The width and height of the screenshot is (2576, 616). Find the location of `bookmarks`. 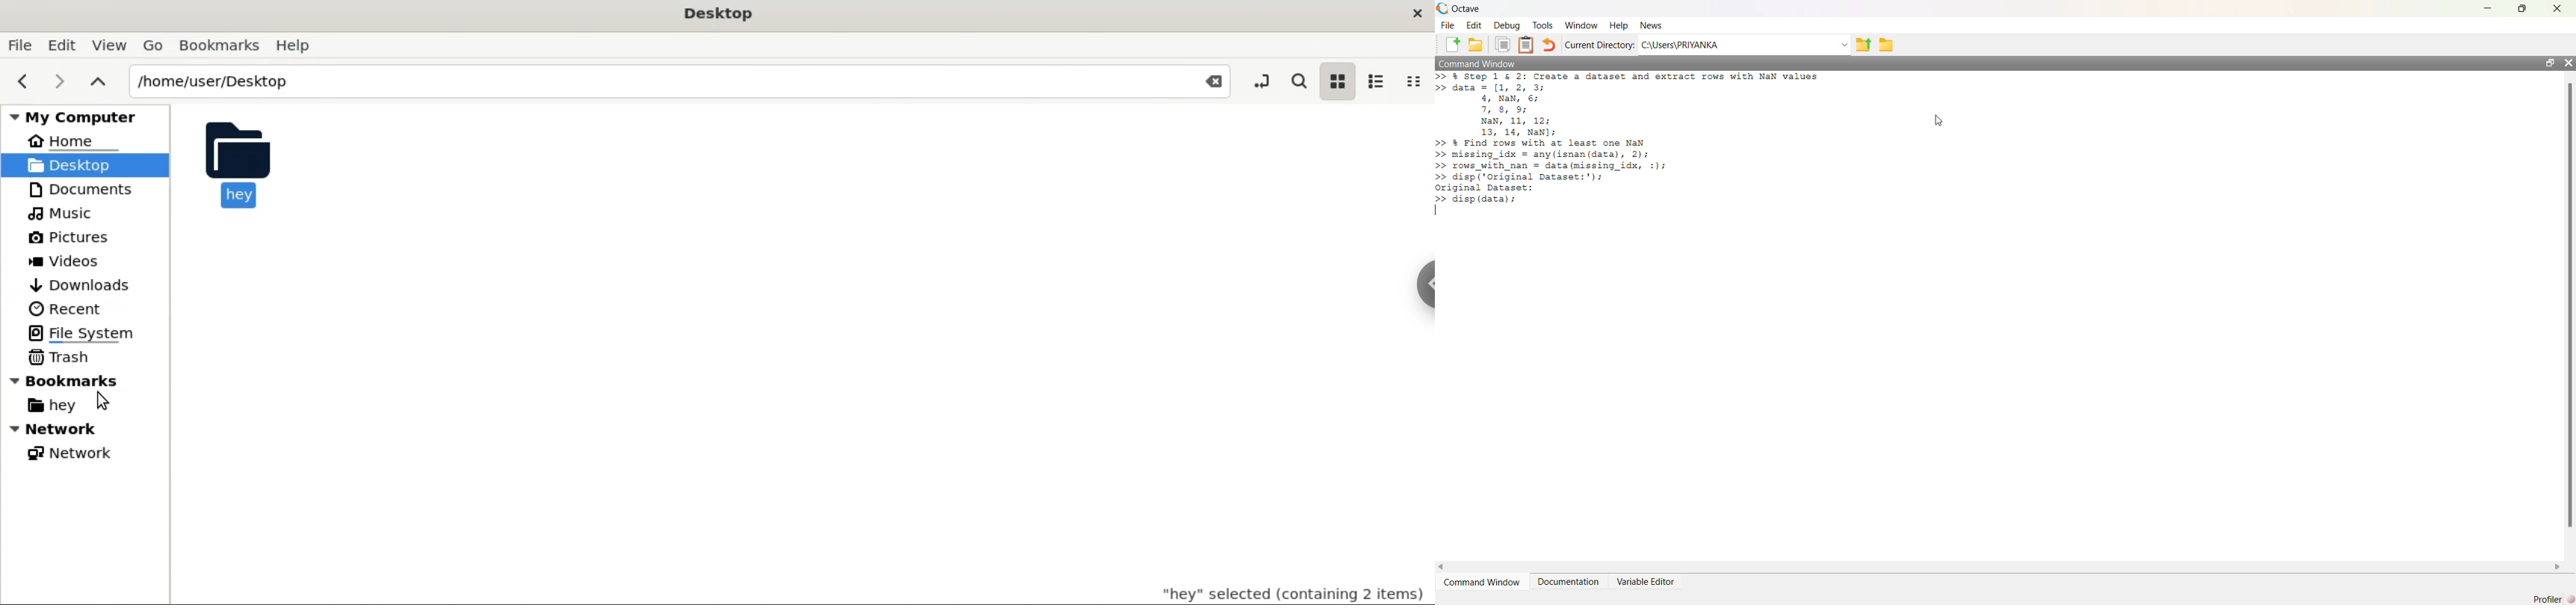

bookmarks is located at coordinates (93, 383).